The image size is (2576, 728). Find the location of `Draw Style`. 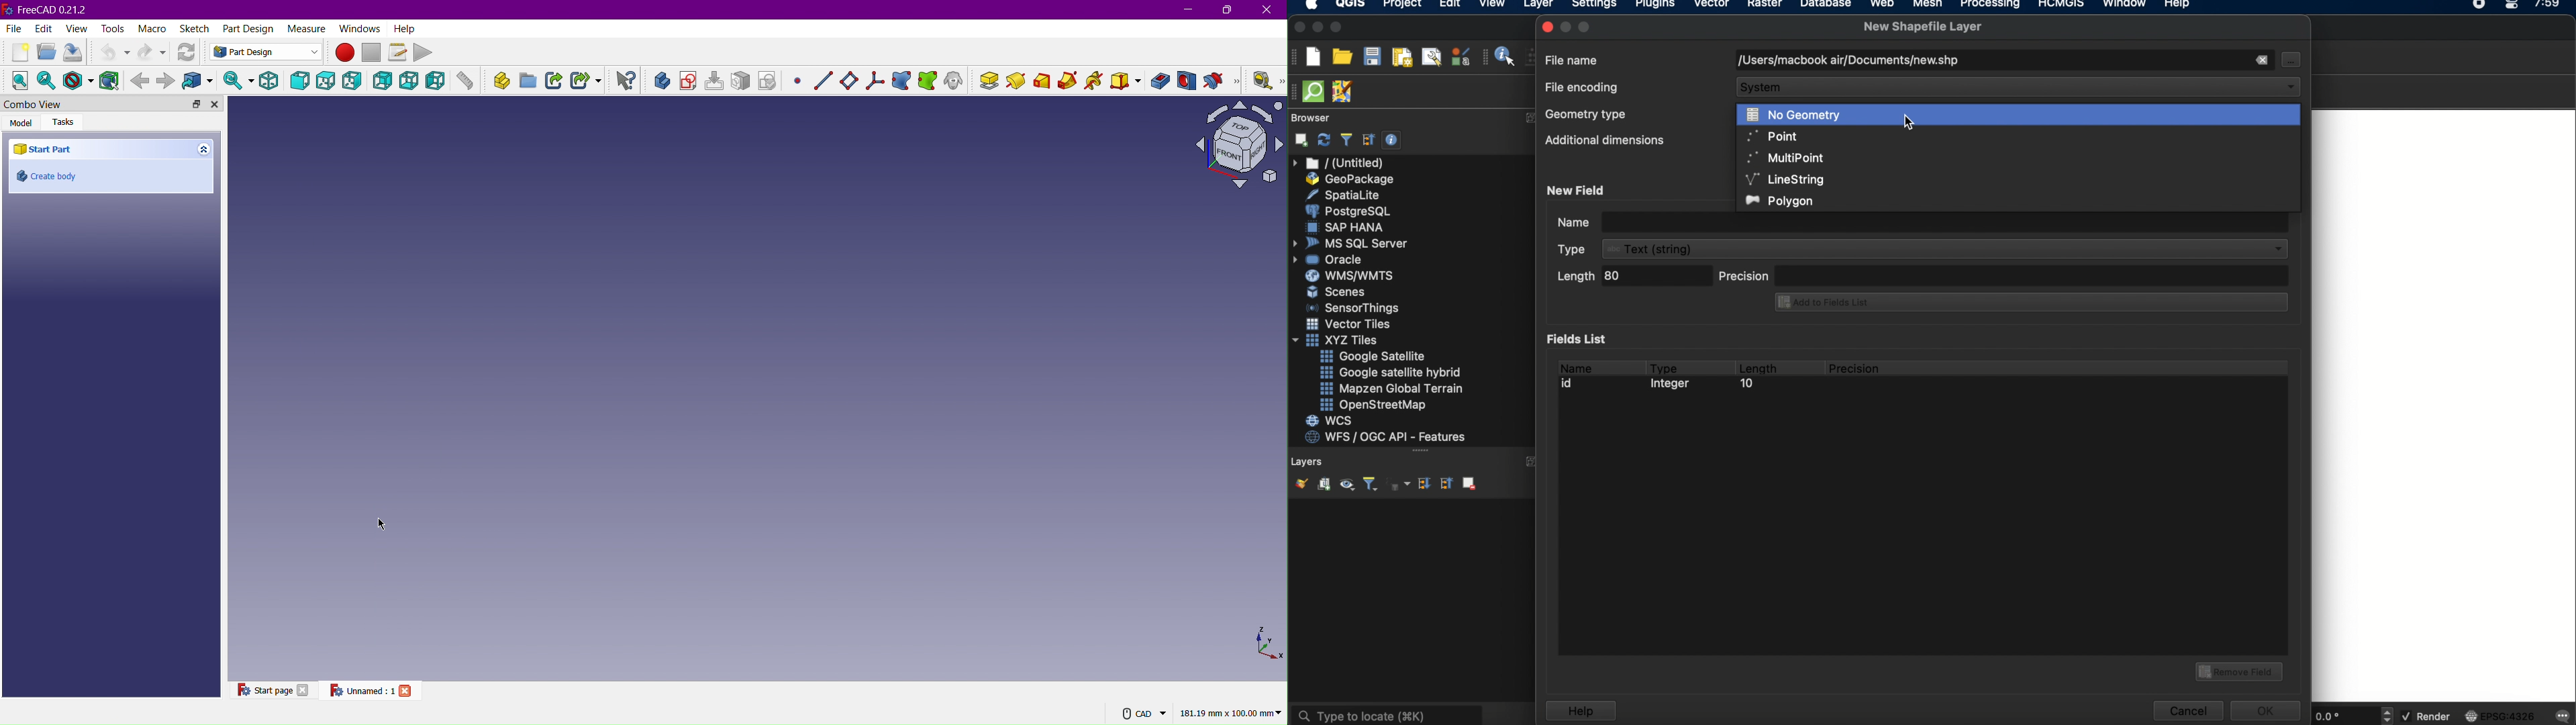

Draw Style is located at coordinates (81, 81).